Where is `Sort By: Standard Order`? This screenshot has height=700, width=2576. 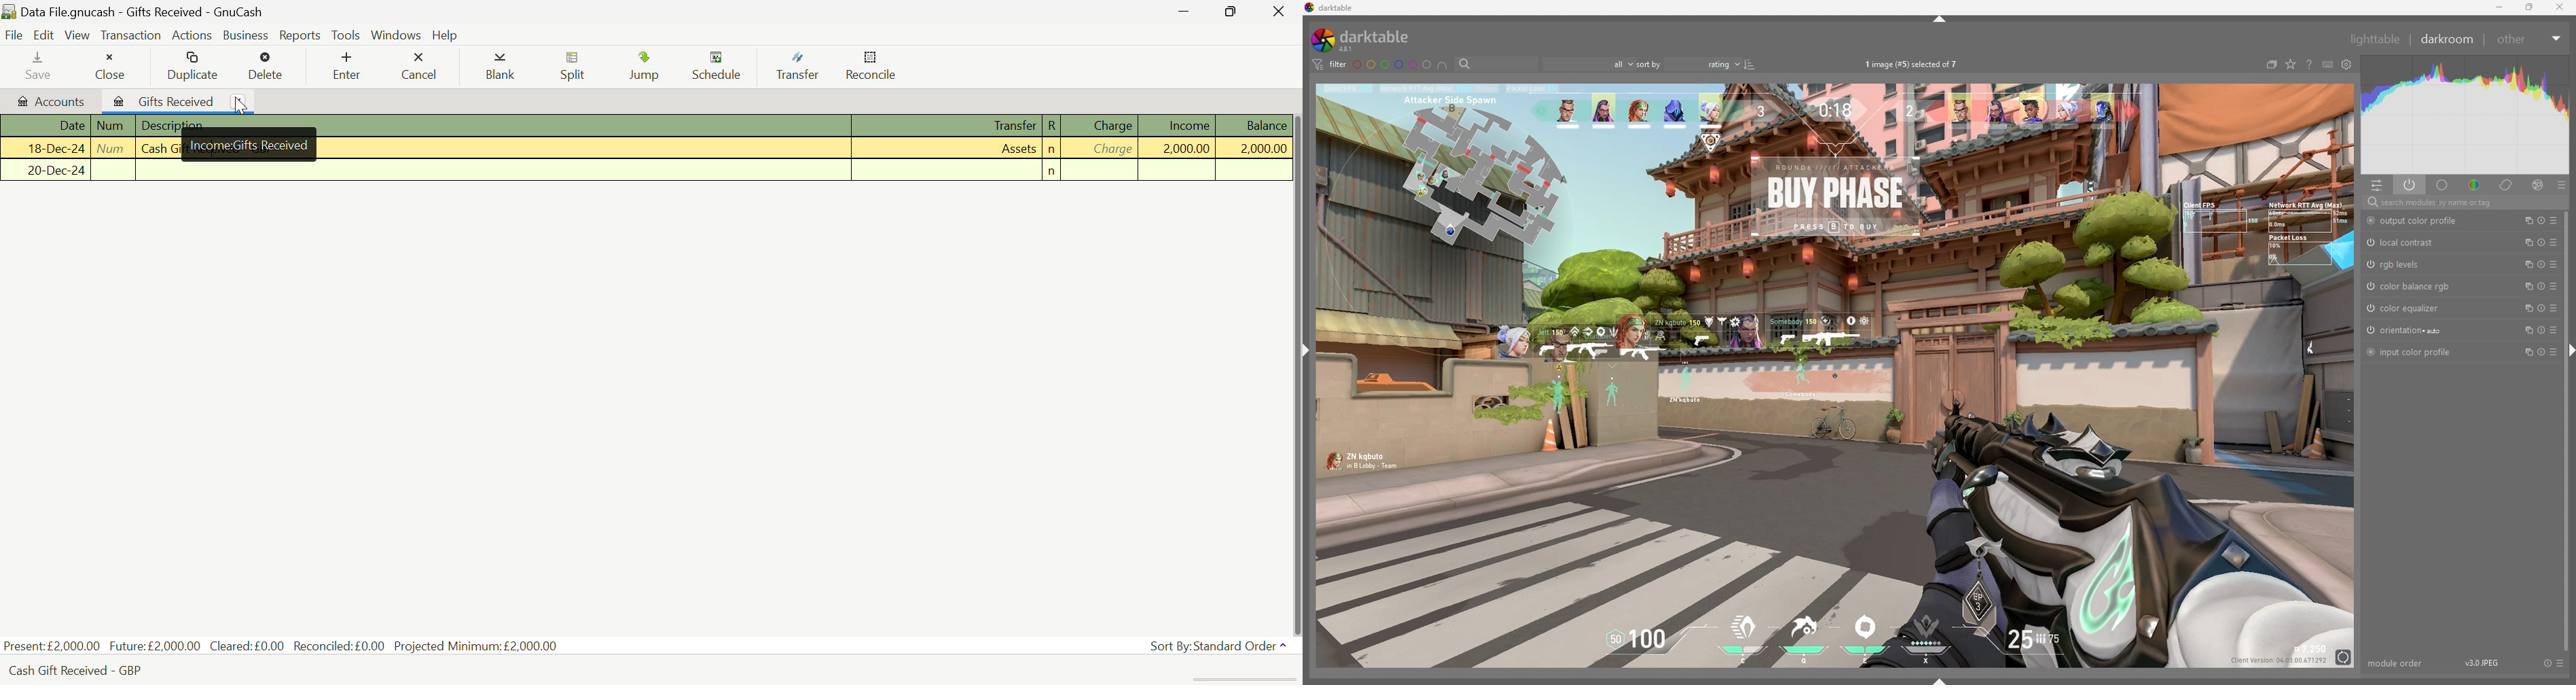
Sort By: Standard Order is located at coordinates (1220, 646).